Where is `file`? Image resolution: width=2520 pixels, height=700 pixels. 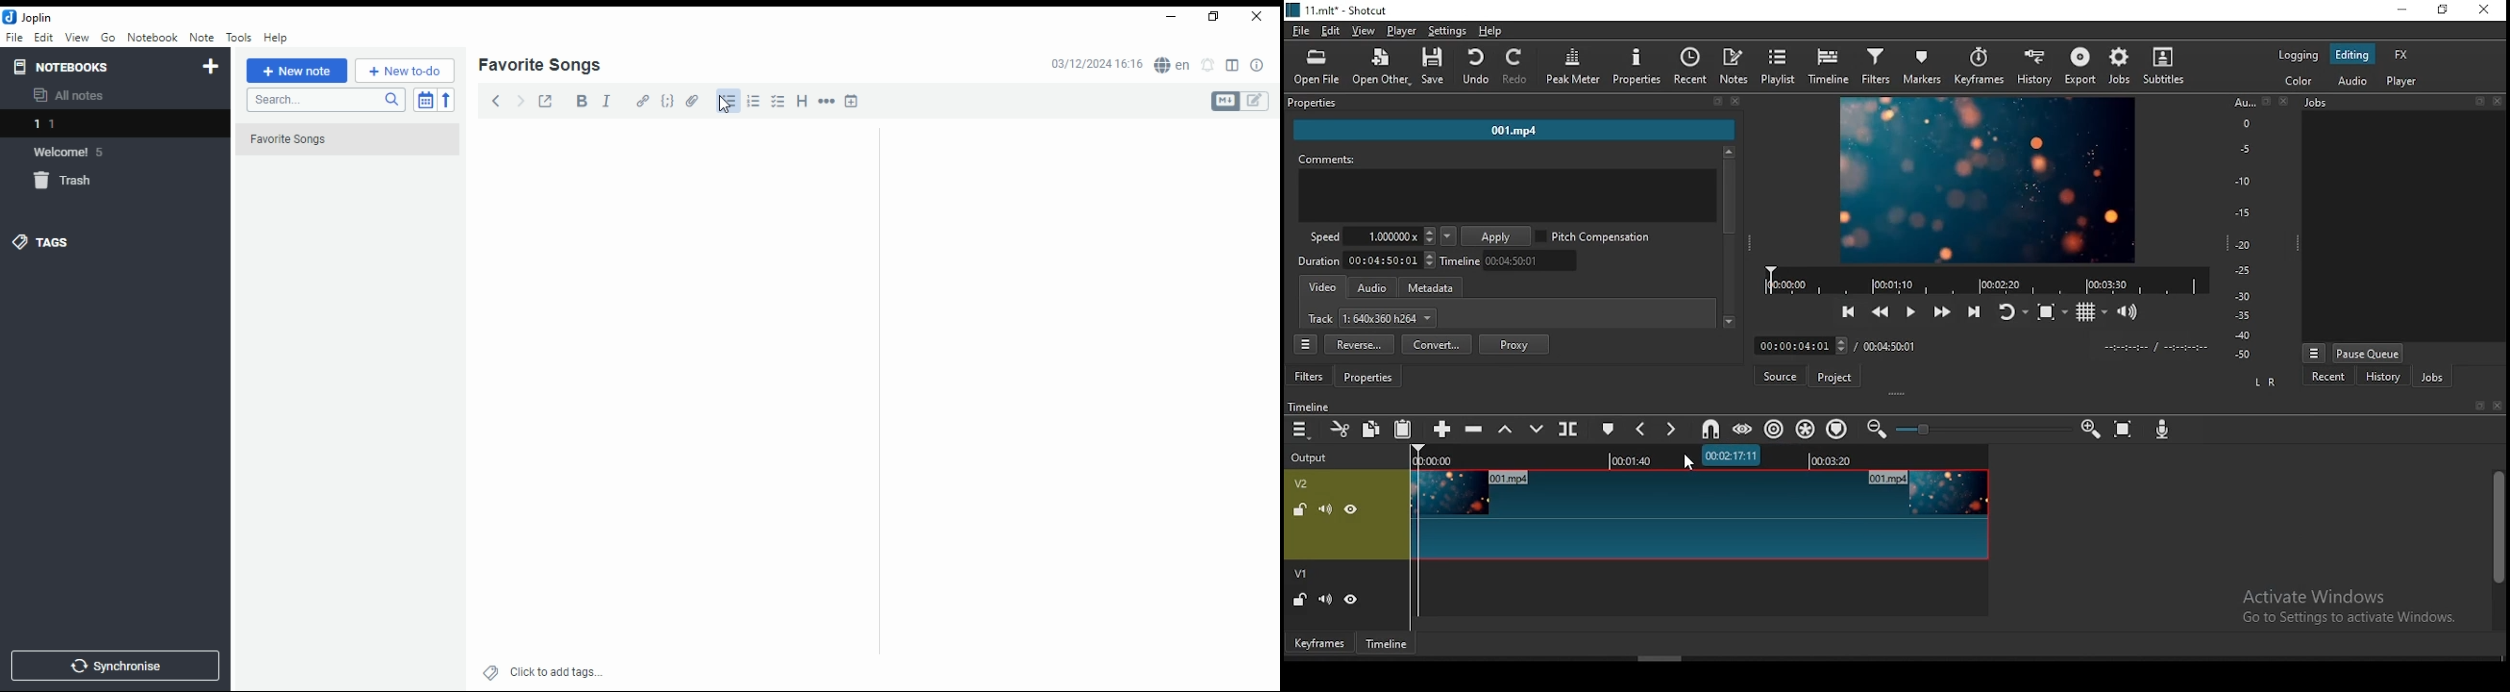
file is located at coordinates (1299, 30).